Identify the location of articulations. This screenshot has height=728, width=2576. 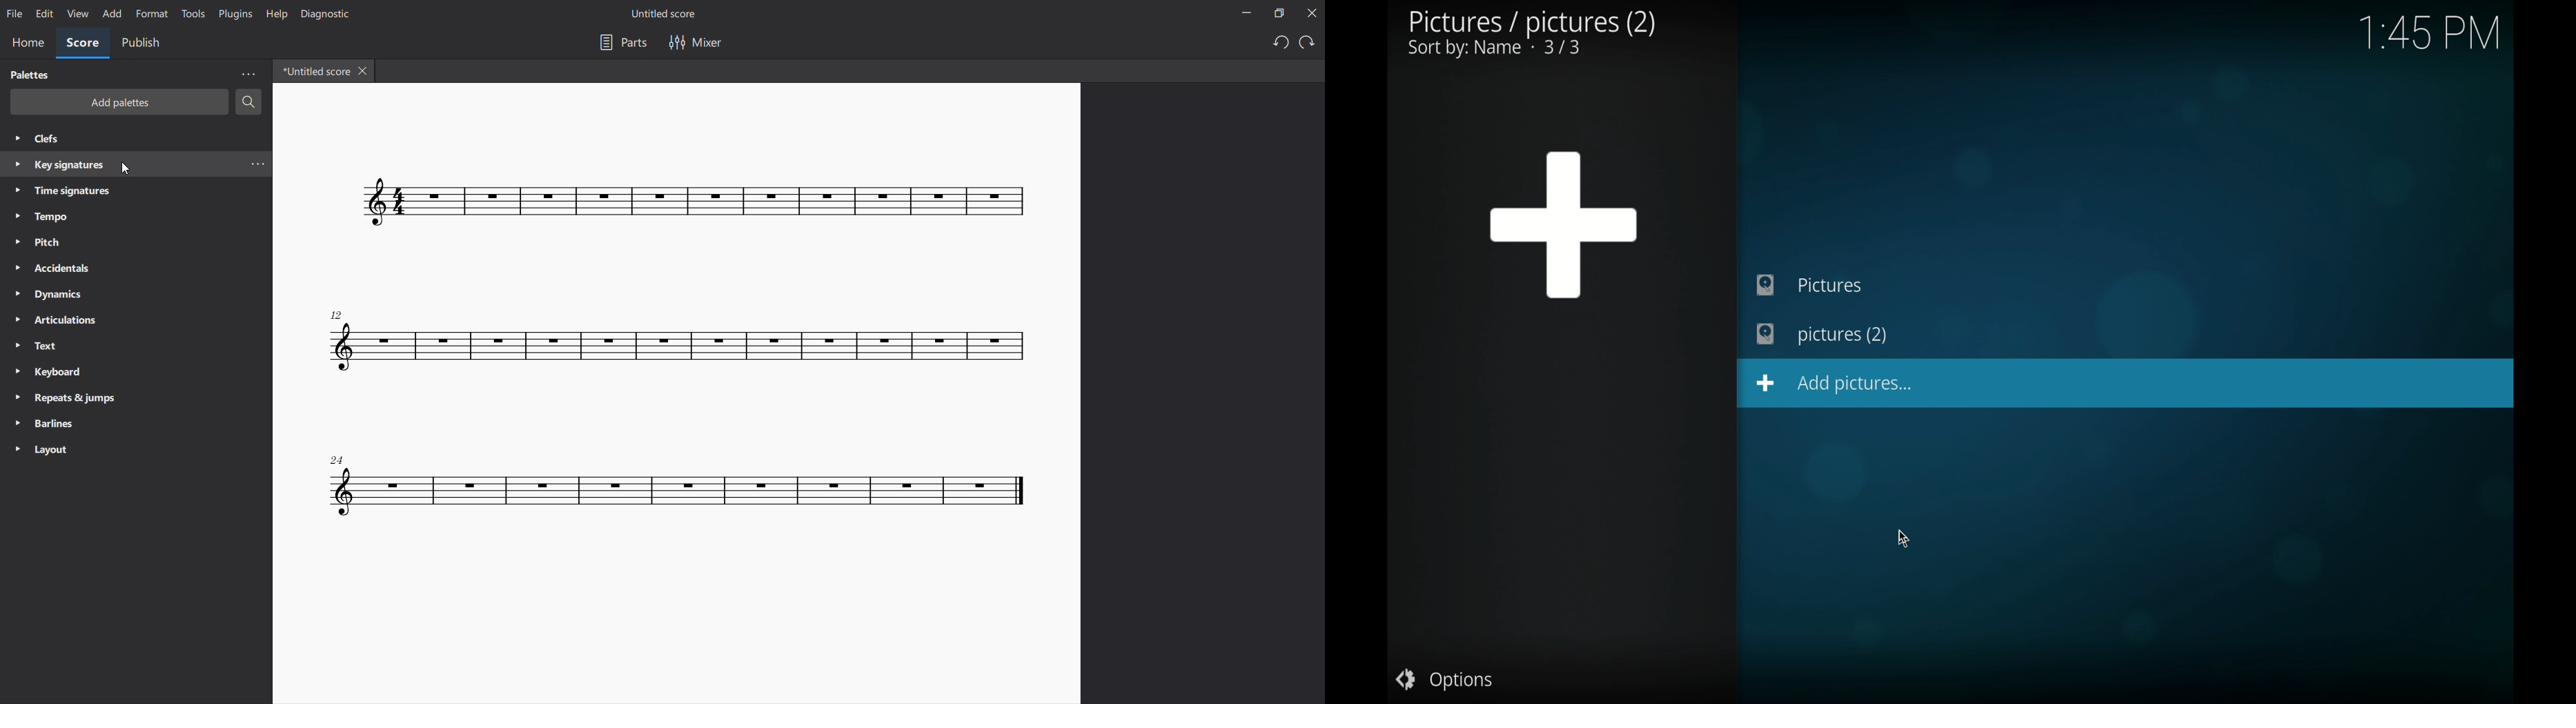
(56, 321).